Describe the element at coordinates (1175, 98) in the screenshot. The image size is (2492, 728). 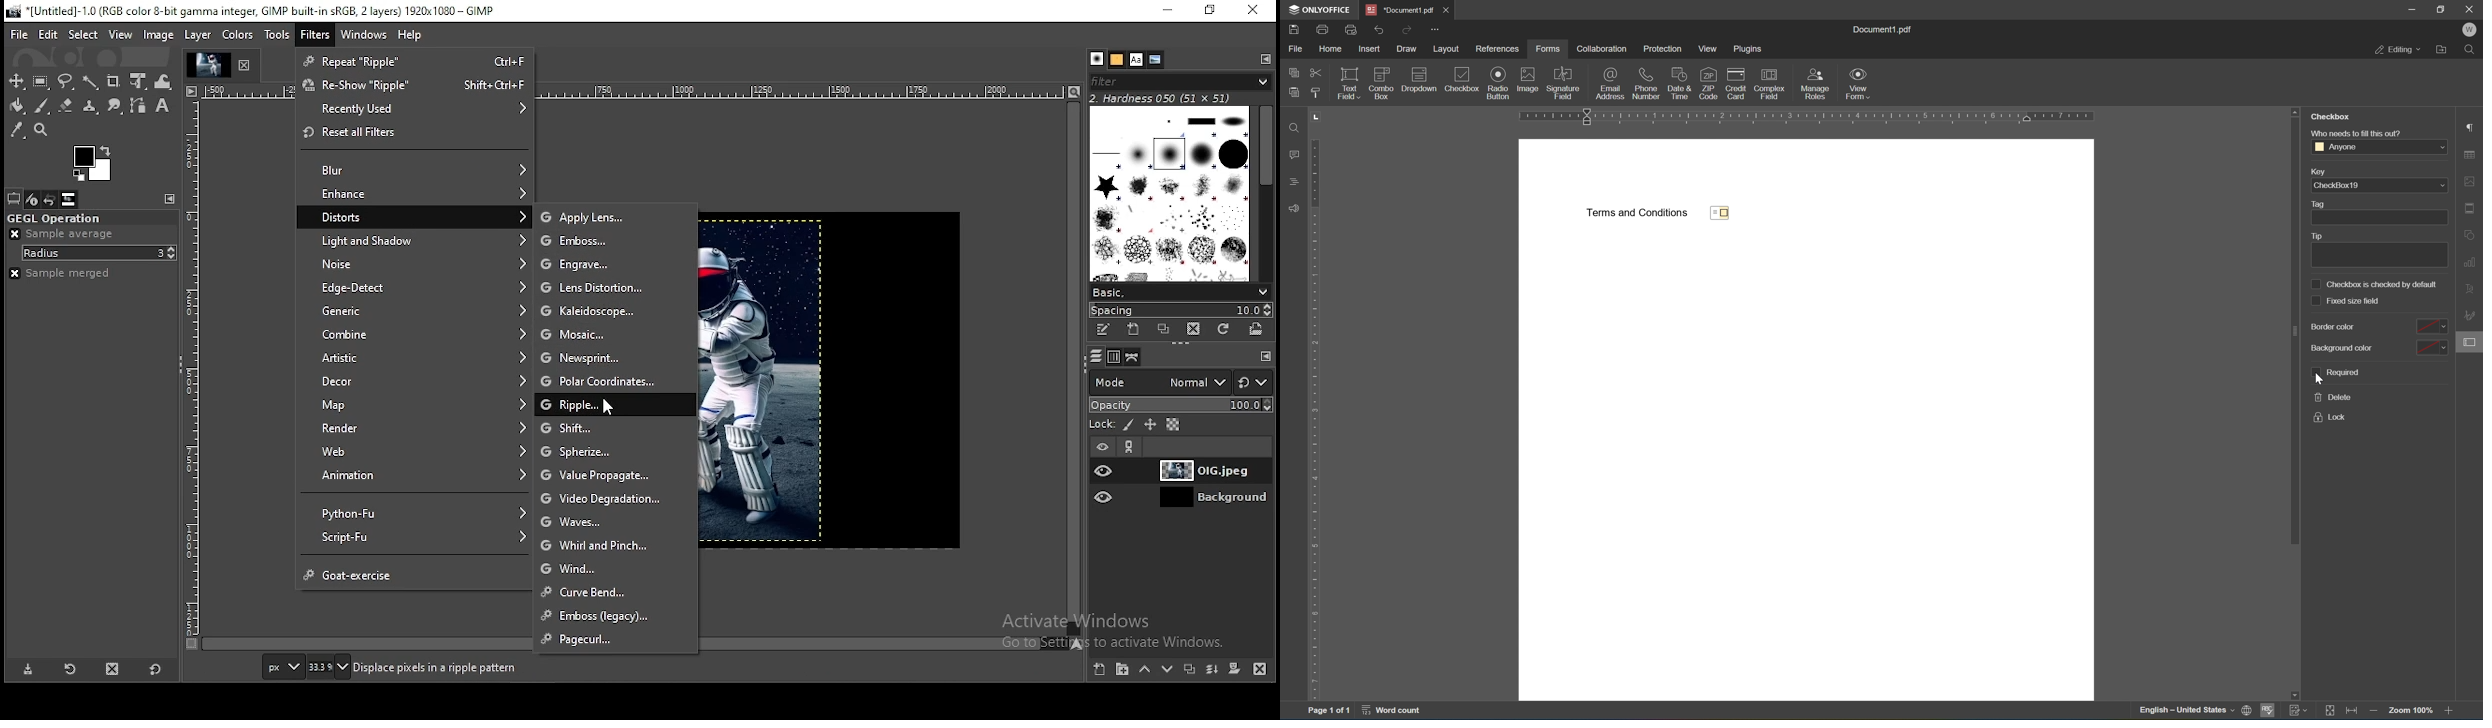
I see `hardness` at that location.